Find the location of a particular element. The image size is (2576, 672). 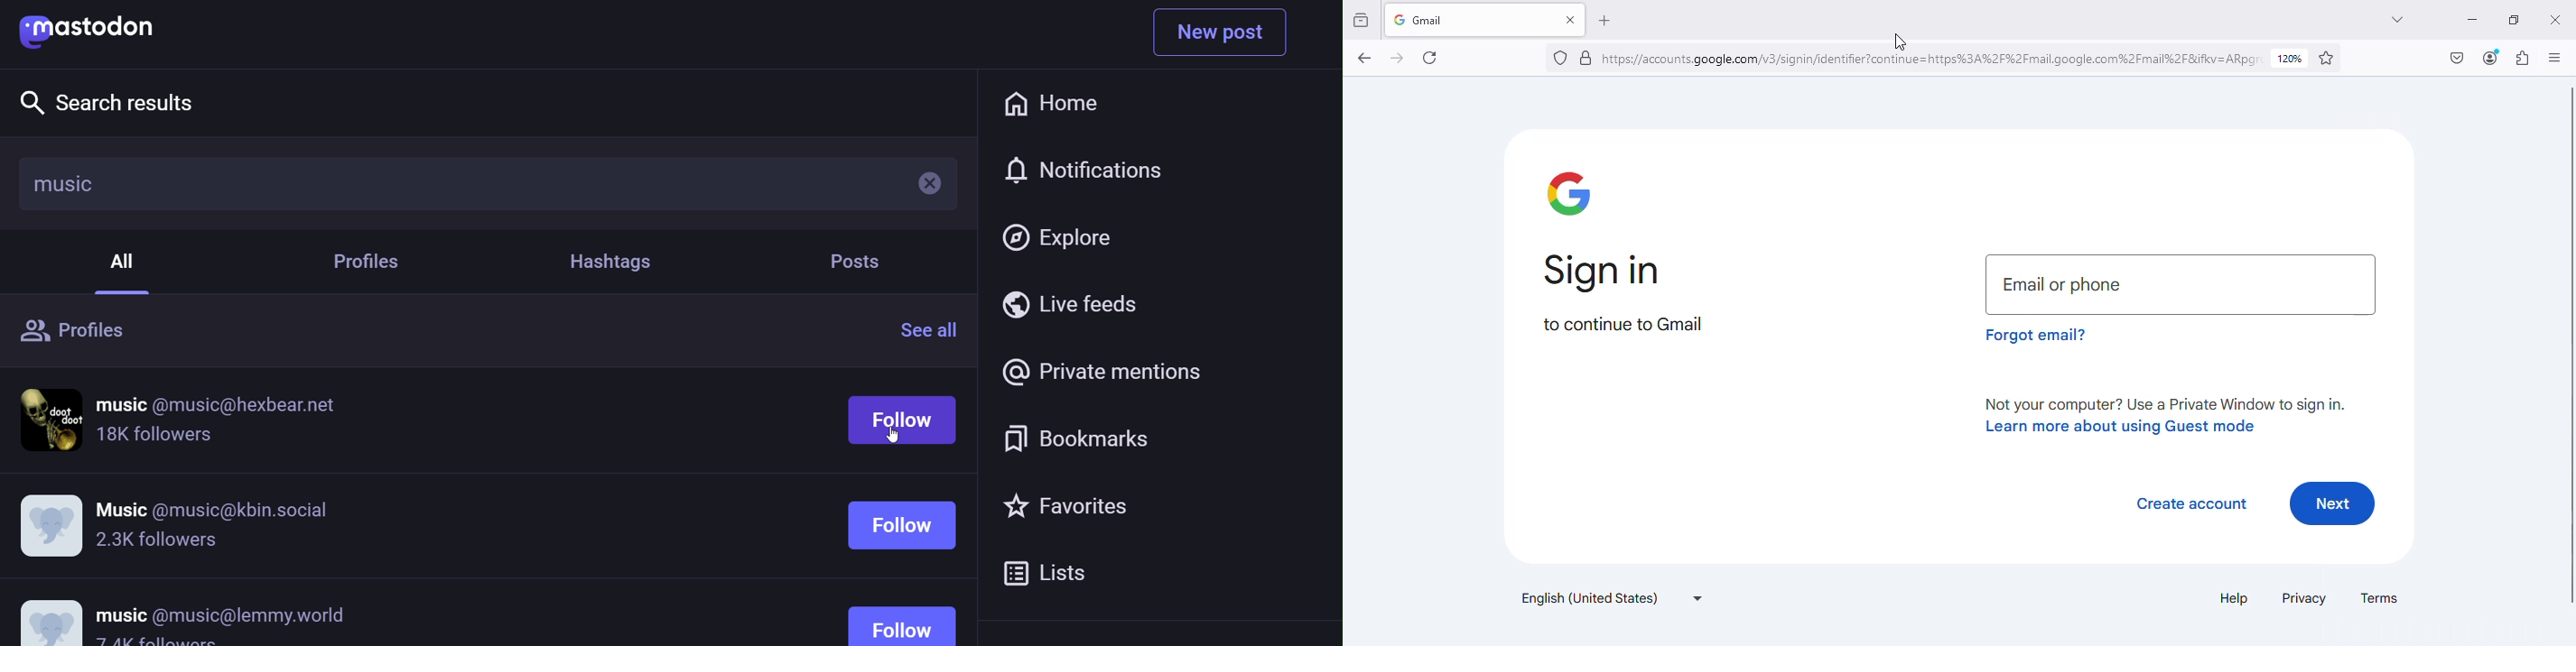

gmail is located at coordinates (1455, 20).